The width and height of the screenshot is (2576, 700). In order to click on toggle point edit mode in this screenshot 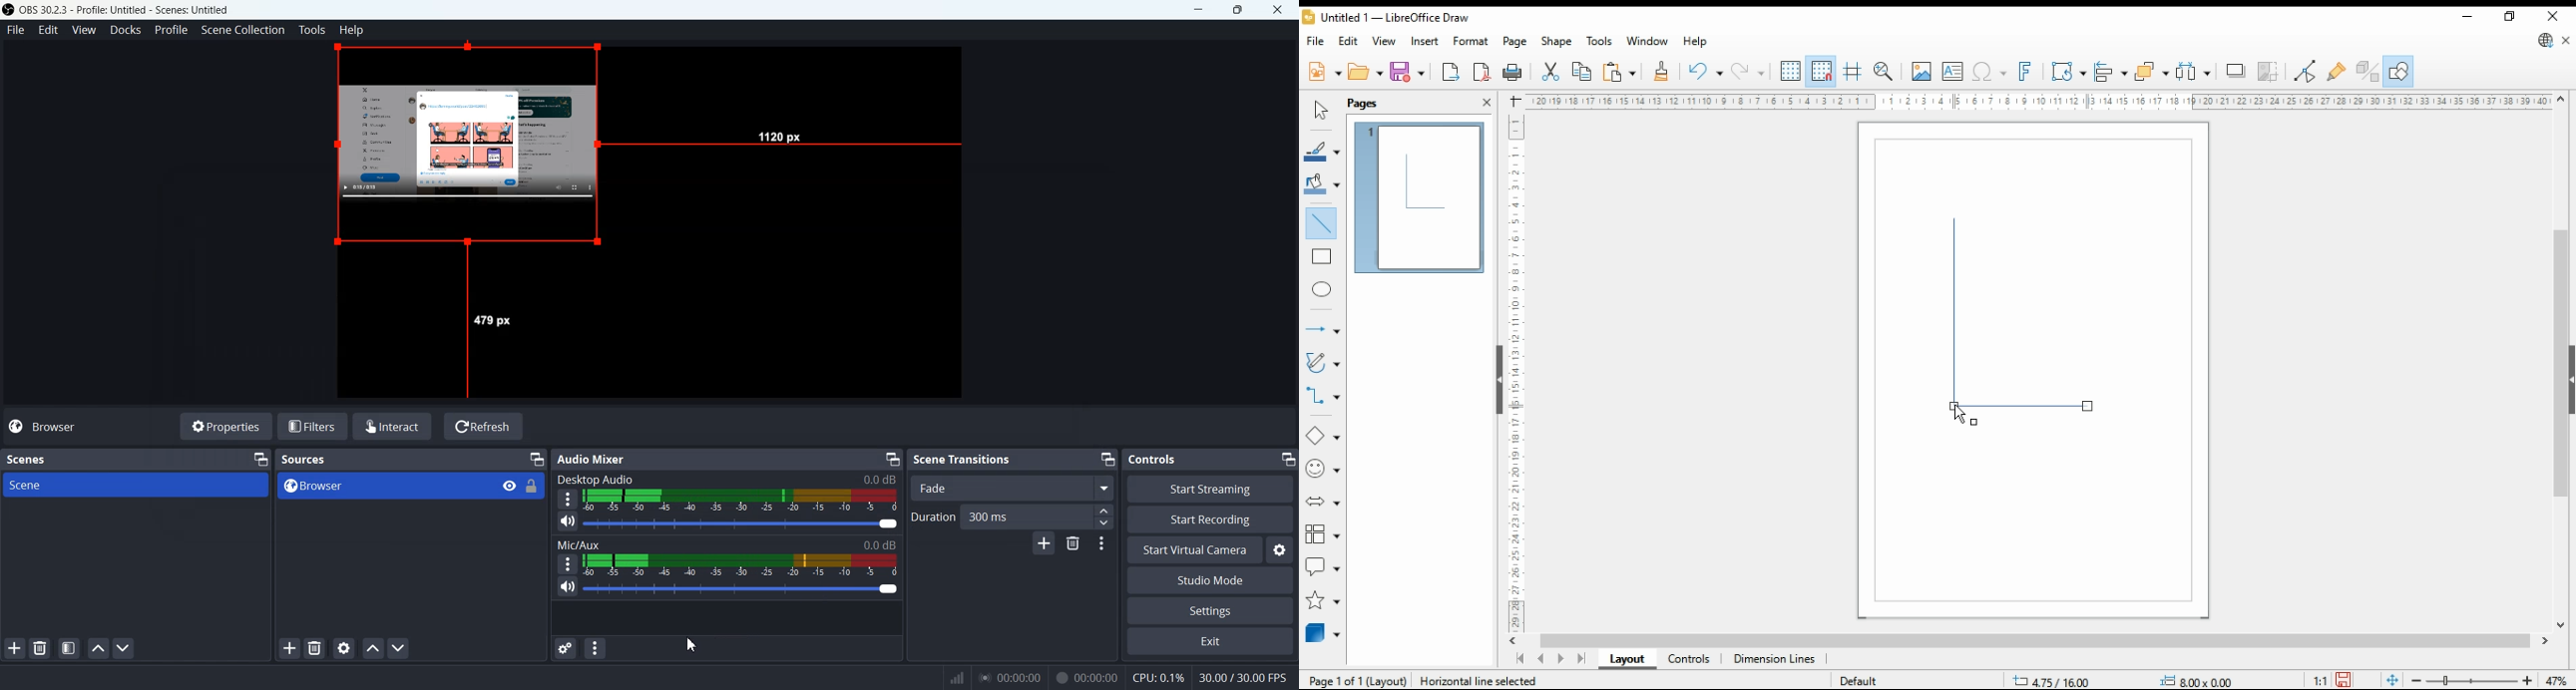, I will do `click(2307, 71)`.